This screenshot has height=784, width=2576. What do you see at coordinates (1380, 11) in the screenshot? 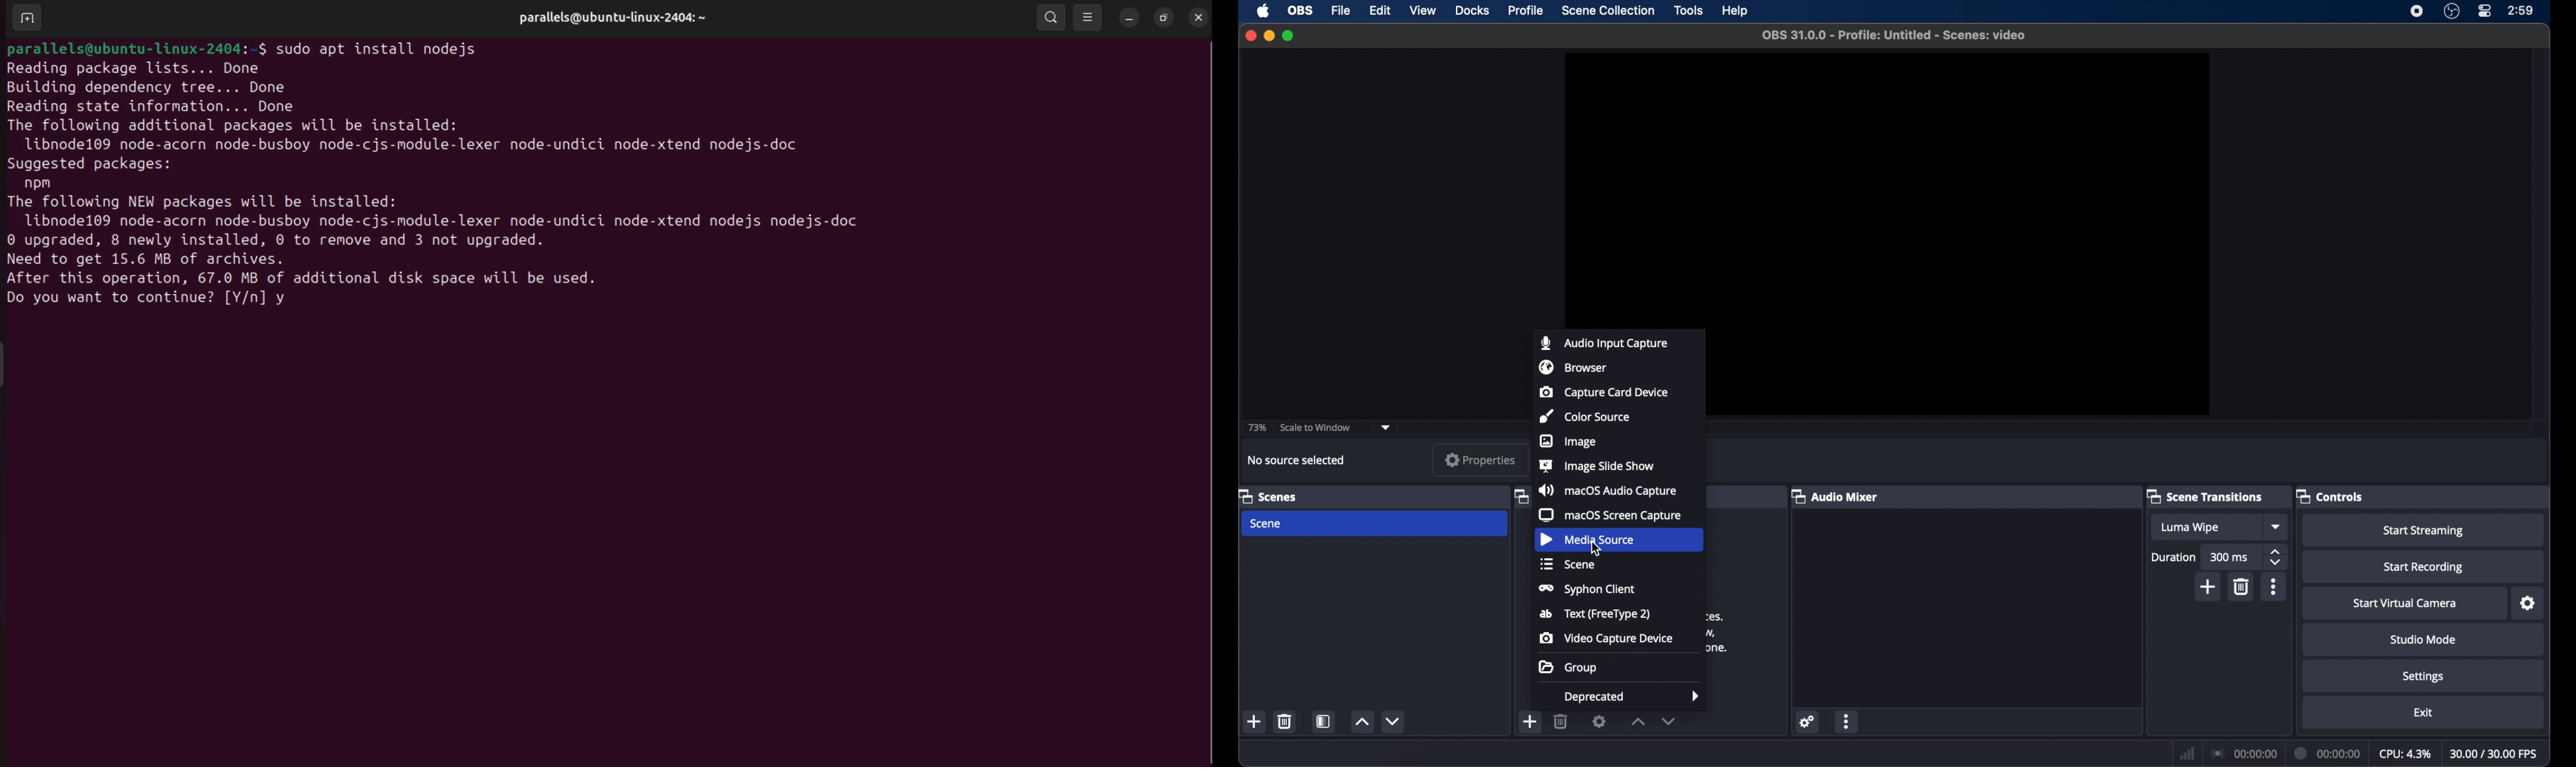
I see `edit` at bounding box center [1380, 11].